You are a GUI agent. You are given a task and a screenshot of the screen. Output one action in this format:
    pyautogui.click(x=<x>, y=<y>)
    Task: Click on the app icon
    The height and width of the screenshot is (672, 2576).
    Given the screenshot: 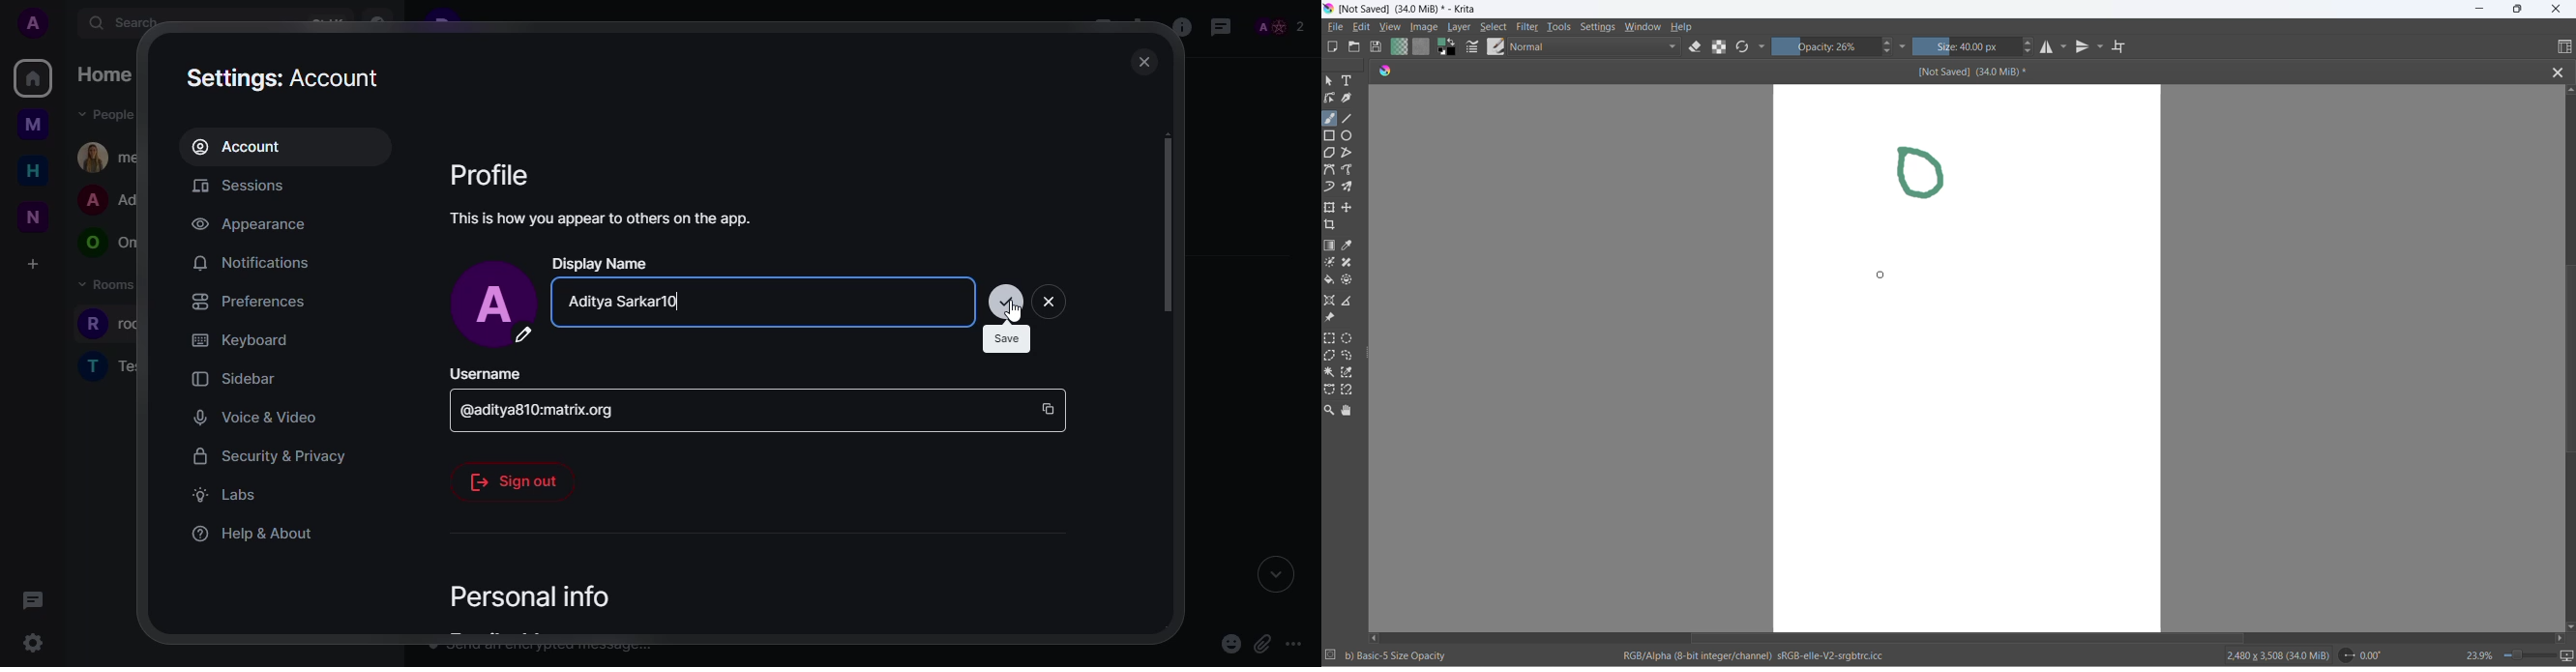 What is the action you would take?
    pyautogui.click(x=1329, y=10)
    